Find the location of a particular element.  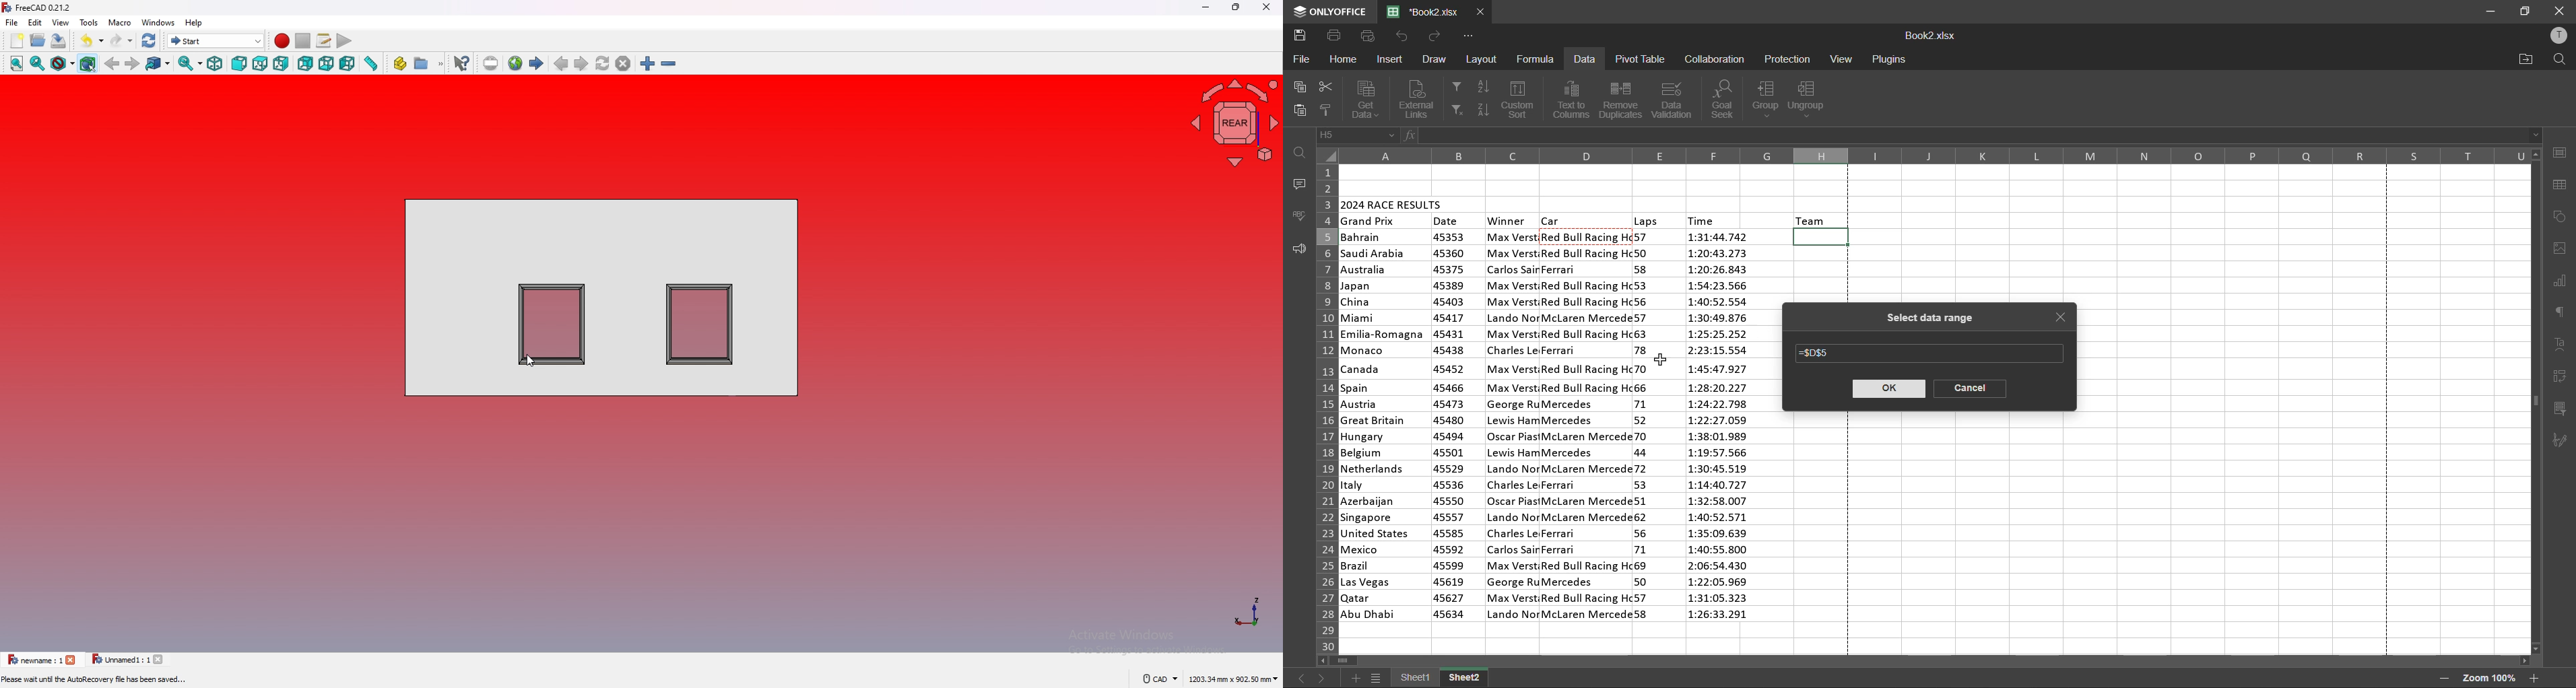

date is located at coordinates (1447, 221).